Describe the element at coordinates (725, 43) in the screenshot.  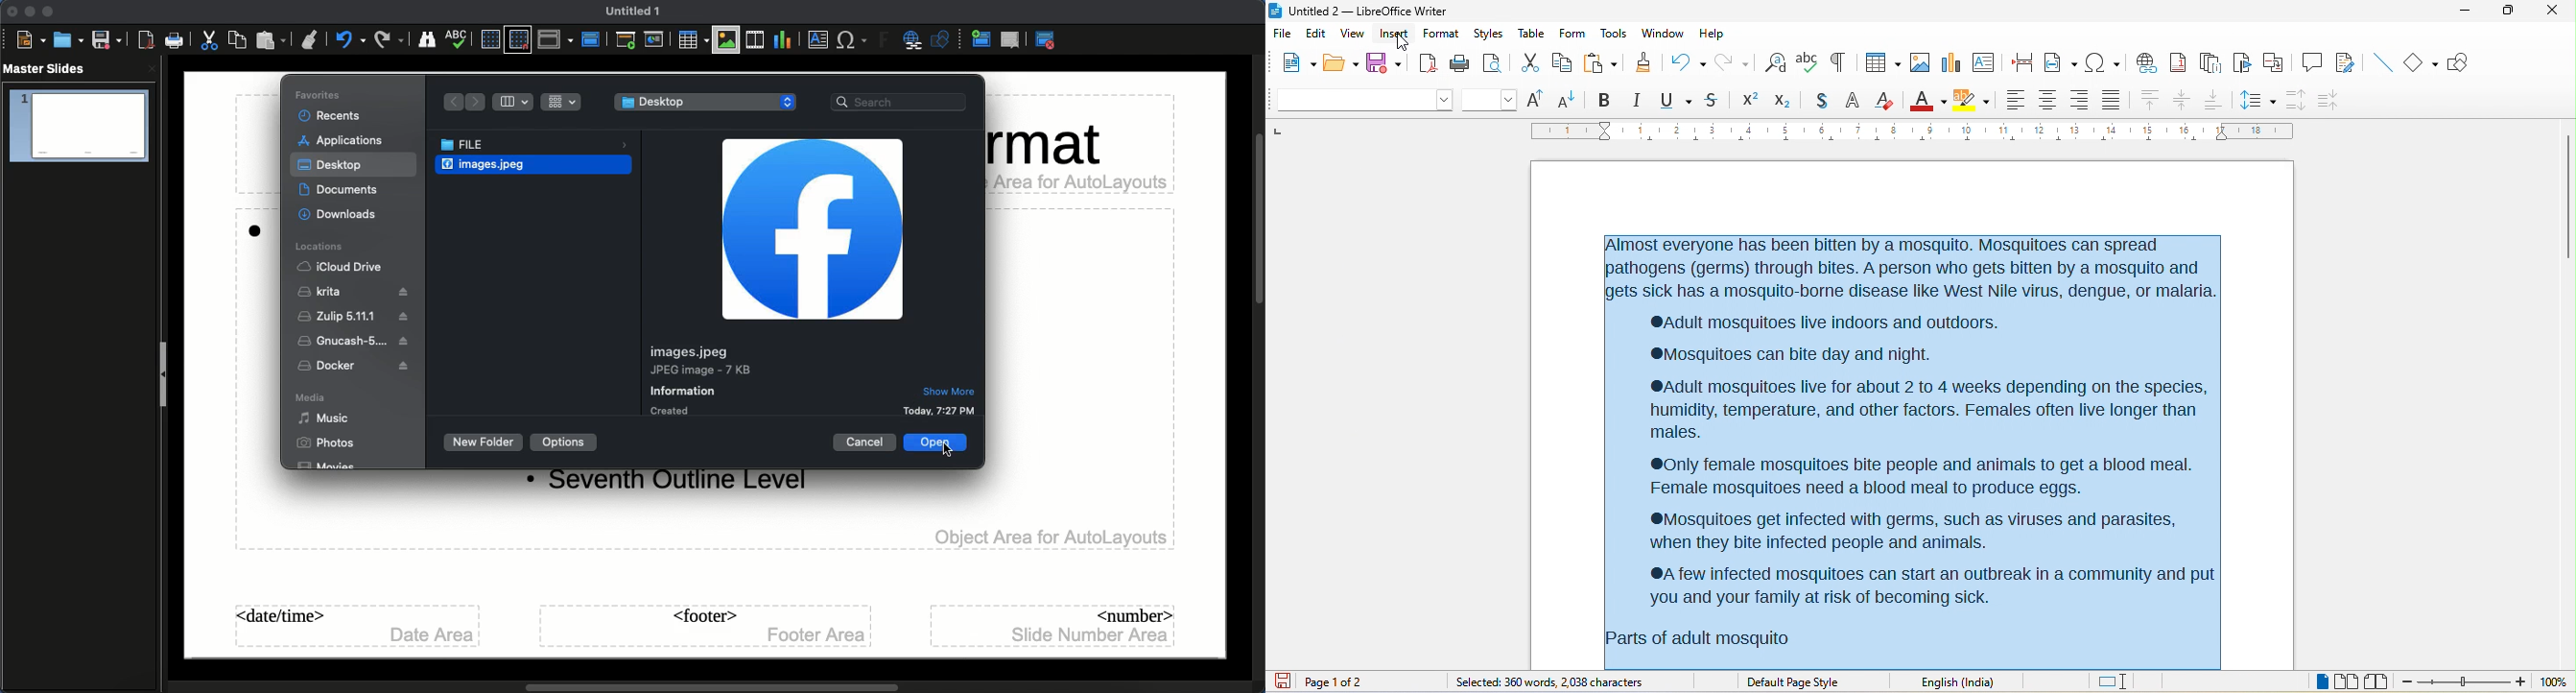
I see `Images` at that location.